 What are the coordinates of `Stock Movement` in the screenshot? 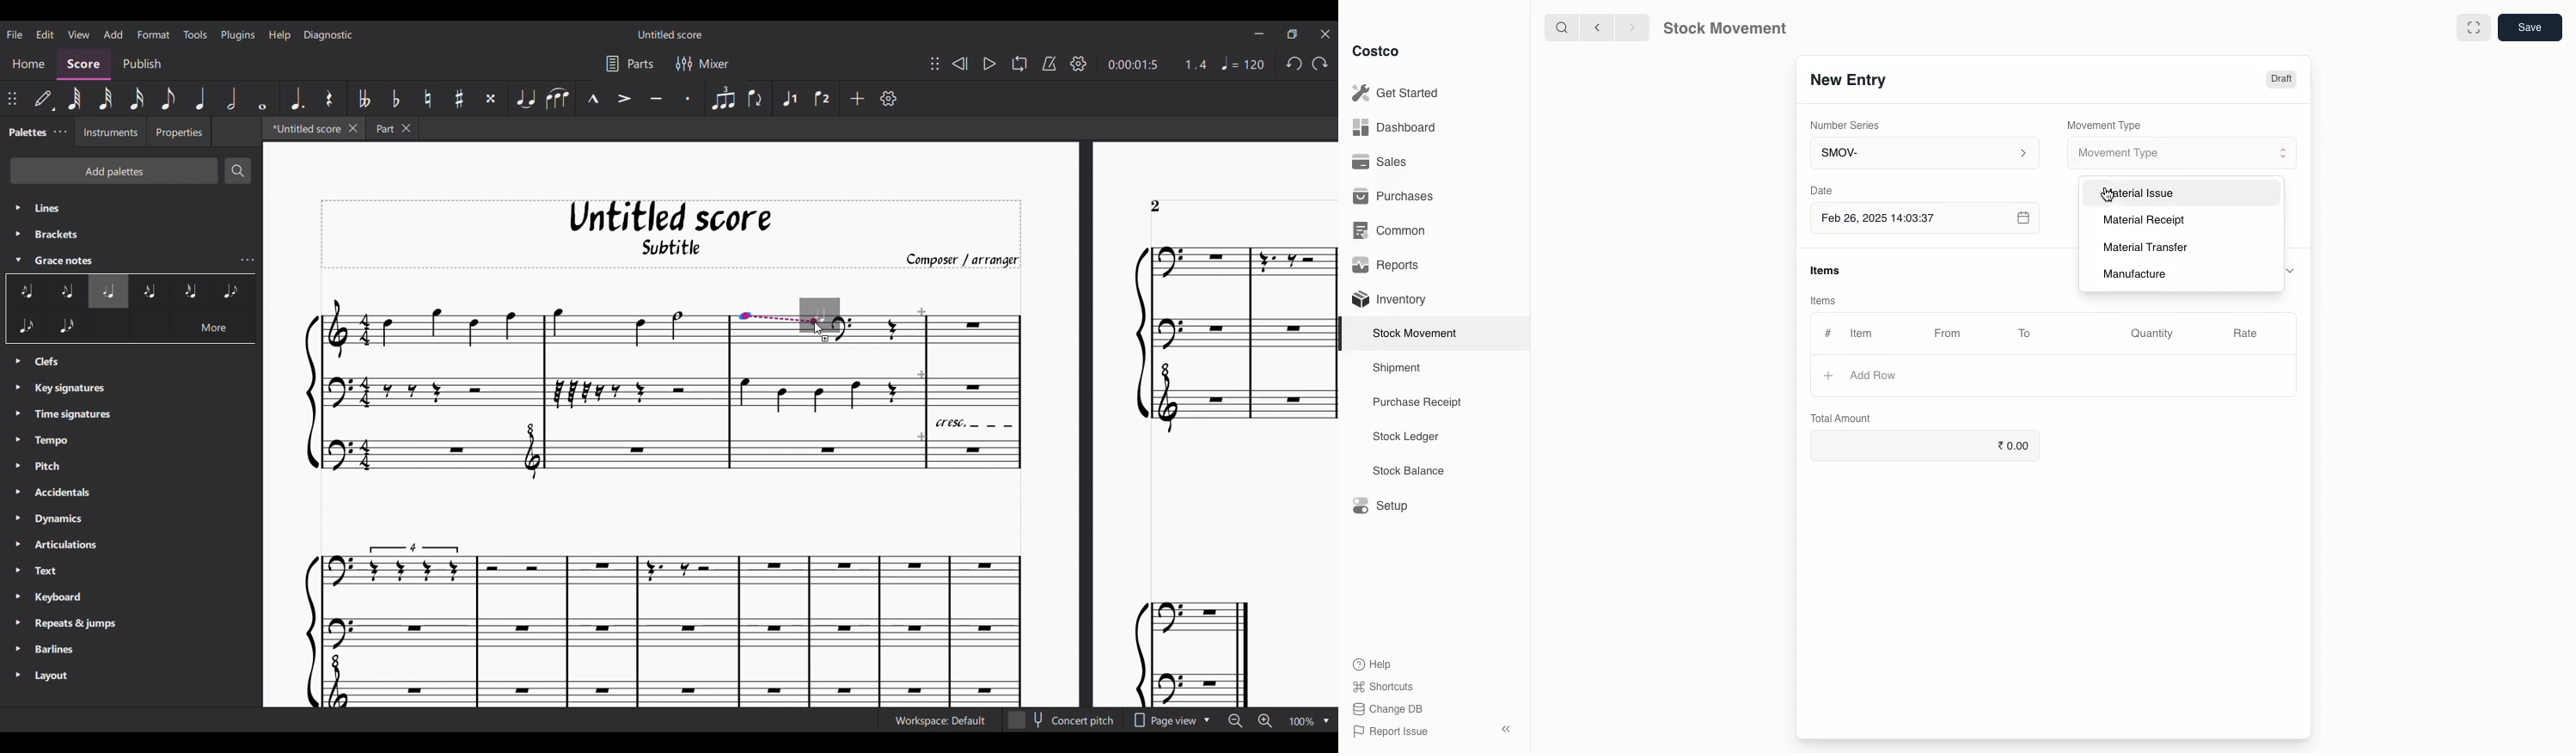 It's located at (1418, 333).